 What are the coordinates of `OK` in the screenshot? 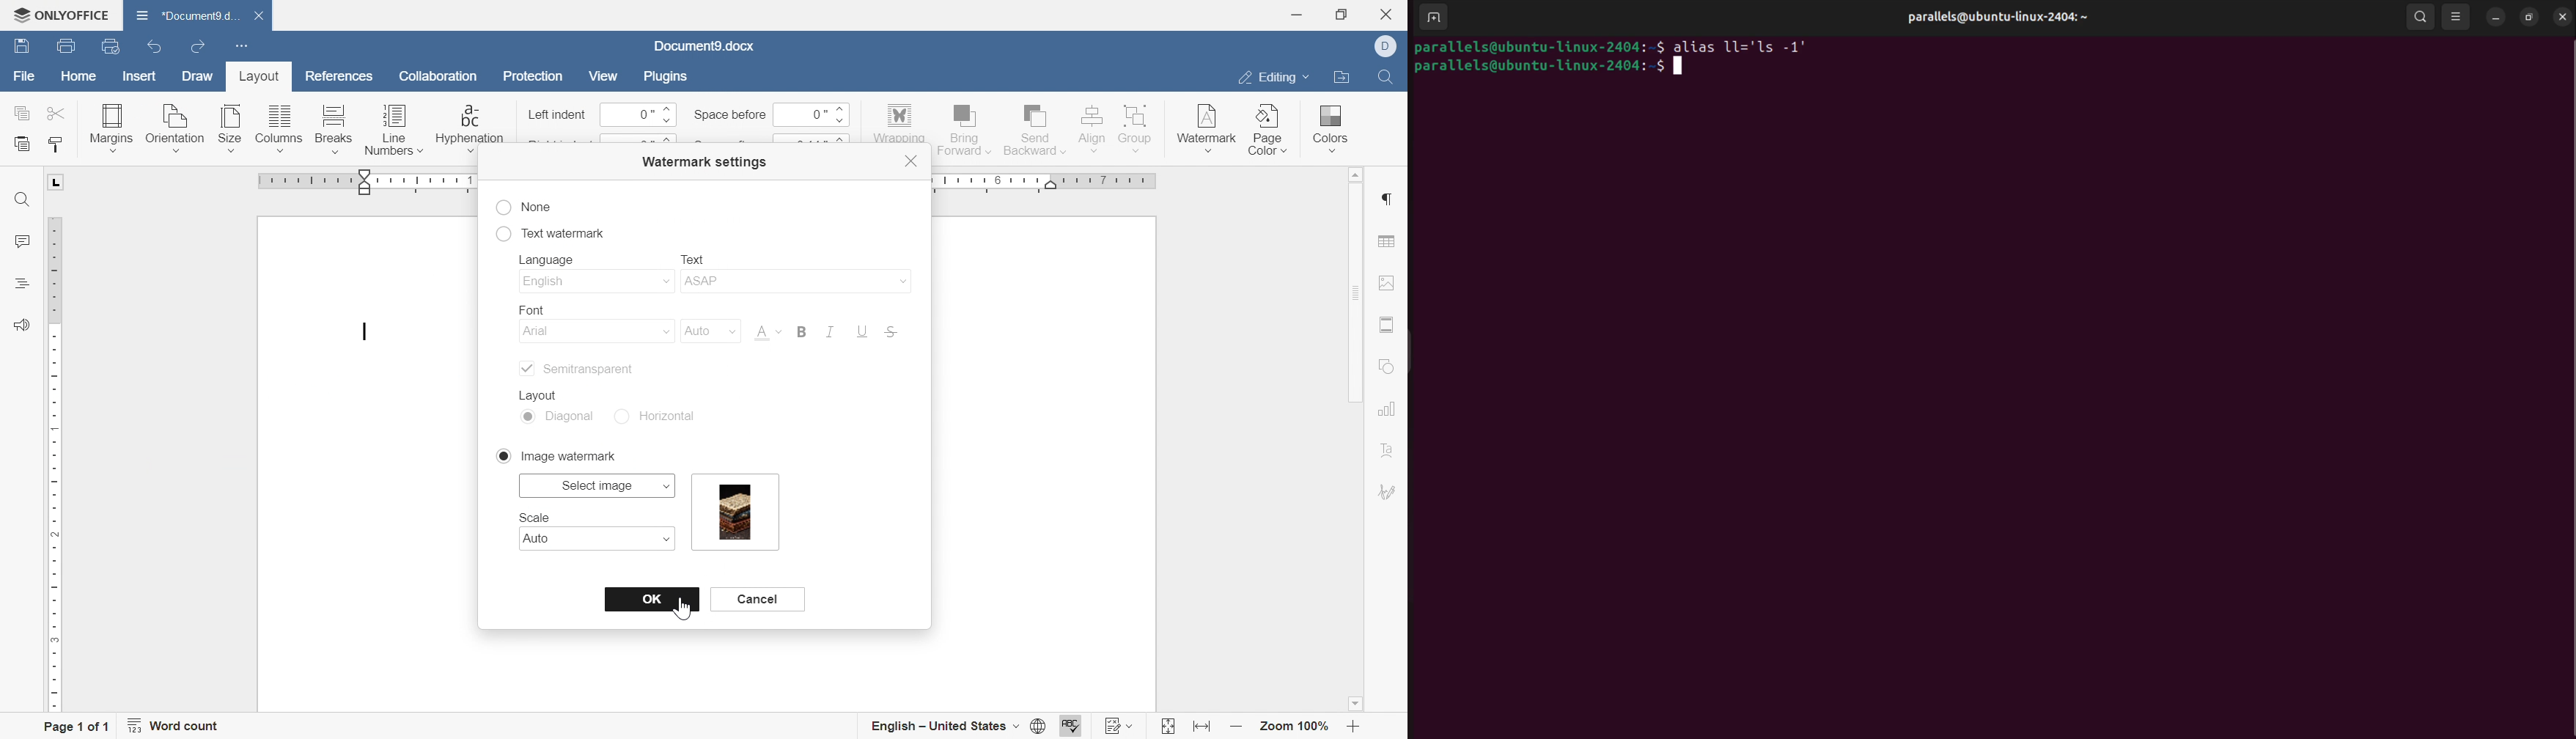 It's located at (651, 599).